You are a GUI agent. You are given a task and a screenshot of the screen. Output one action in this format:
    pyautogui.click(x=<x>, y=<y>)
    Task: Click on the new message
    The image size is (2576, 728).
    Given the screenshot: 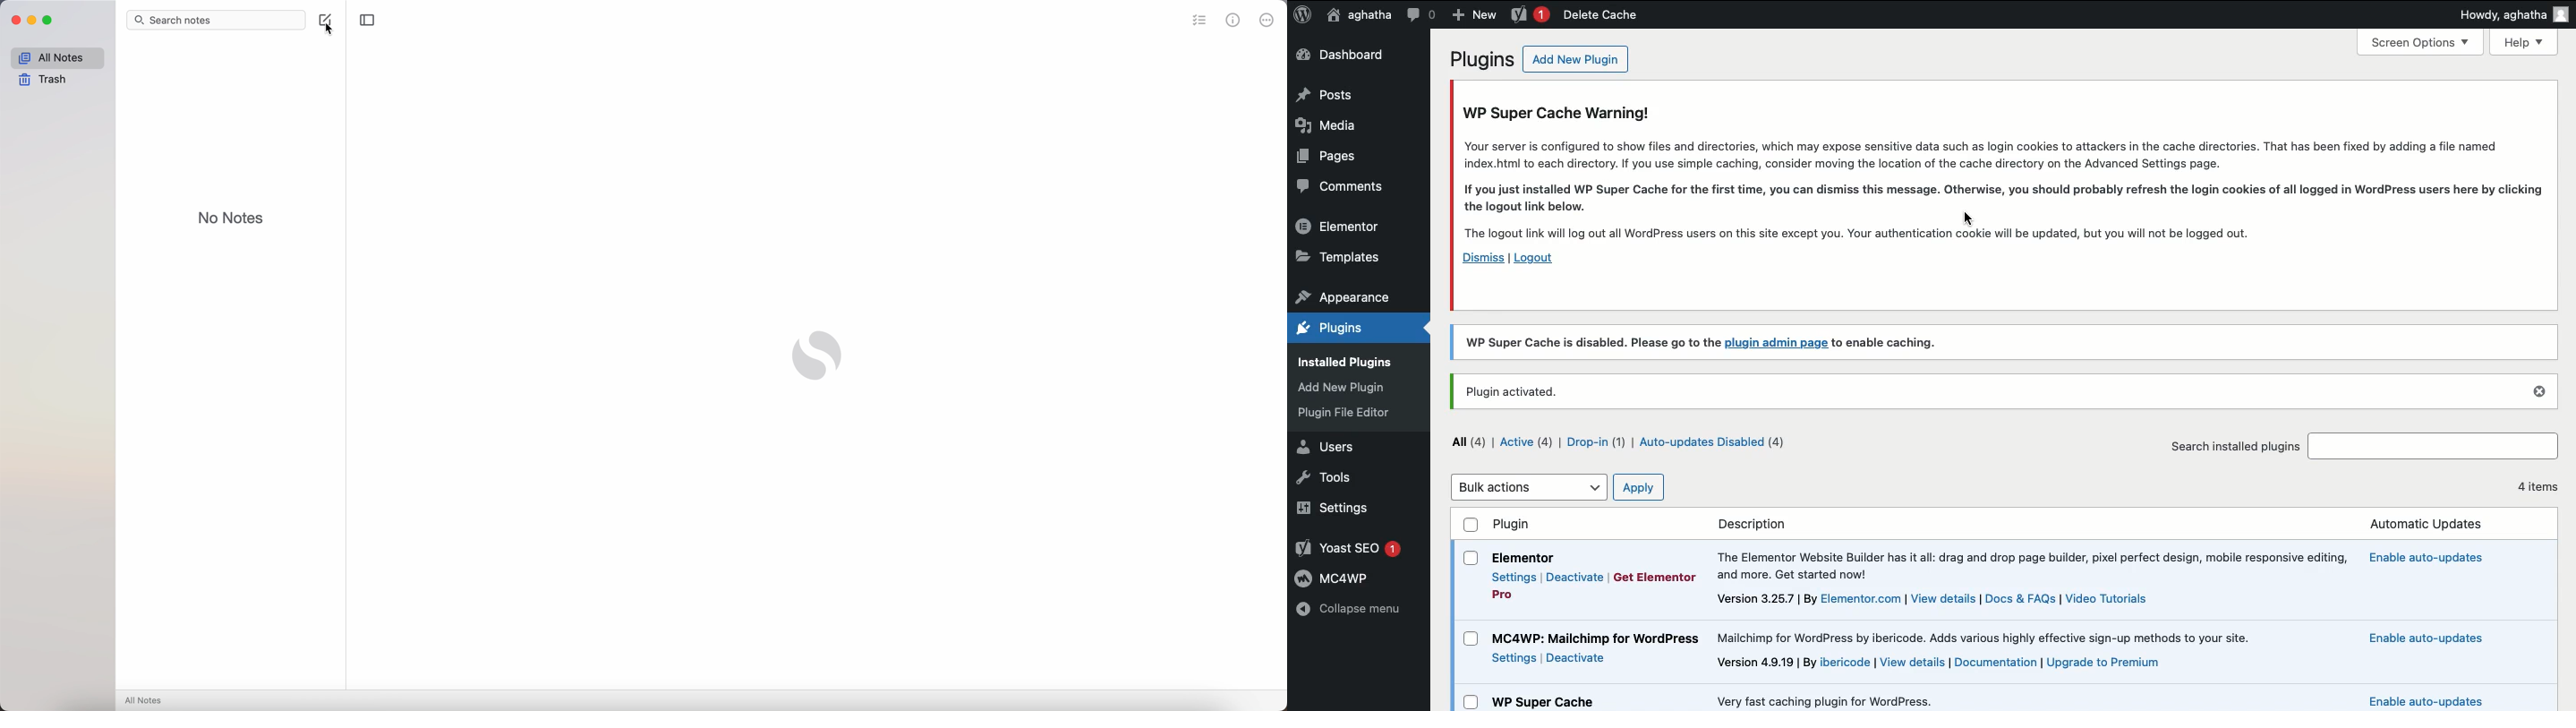 What is the action you would take?
    pyautogui.click(x=1528, y=15)
    